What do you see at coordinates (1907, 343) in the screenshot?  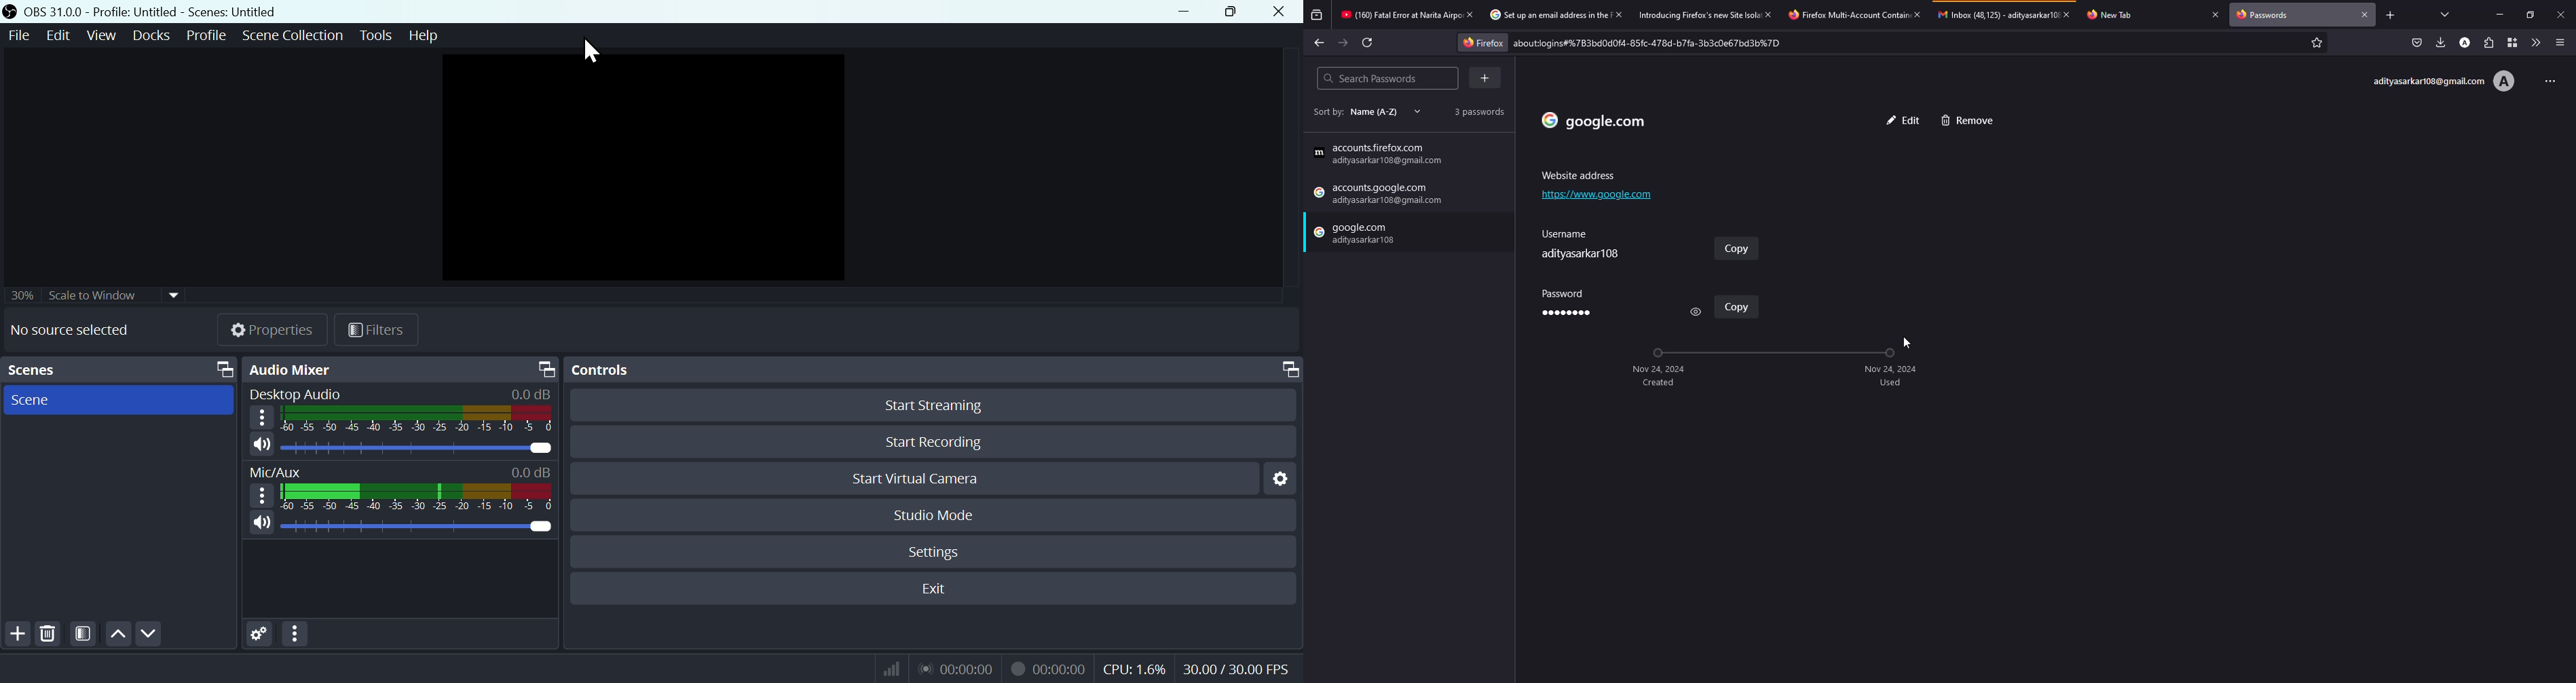 I see `cursor` at bounding box center [1907, 343].